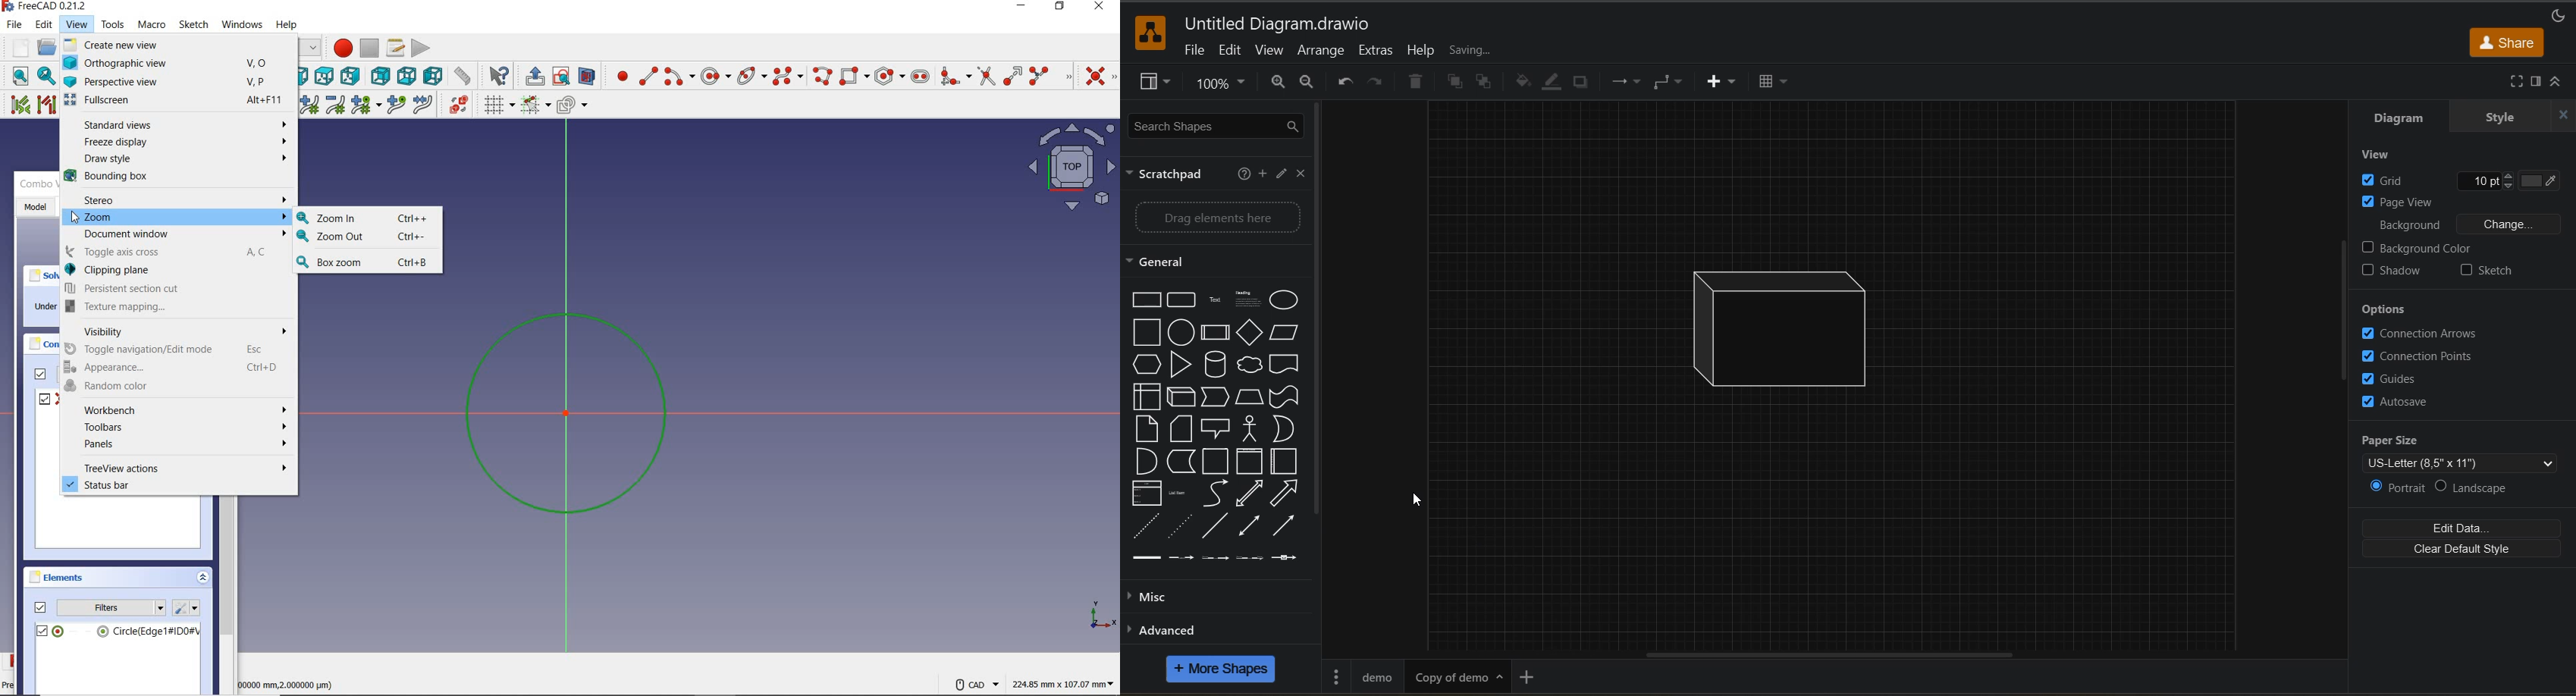  I want to click on create regular polygon, so click(890, 75).